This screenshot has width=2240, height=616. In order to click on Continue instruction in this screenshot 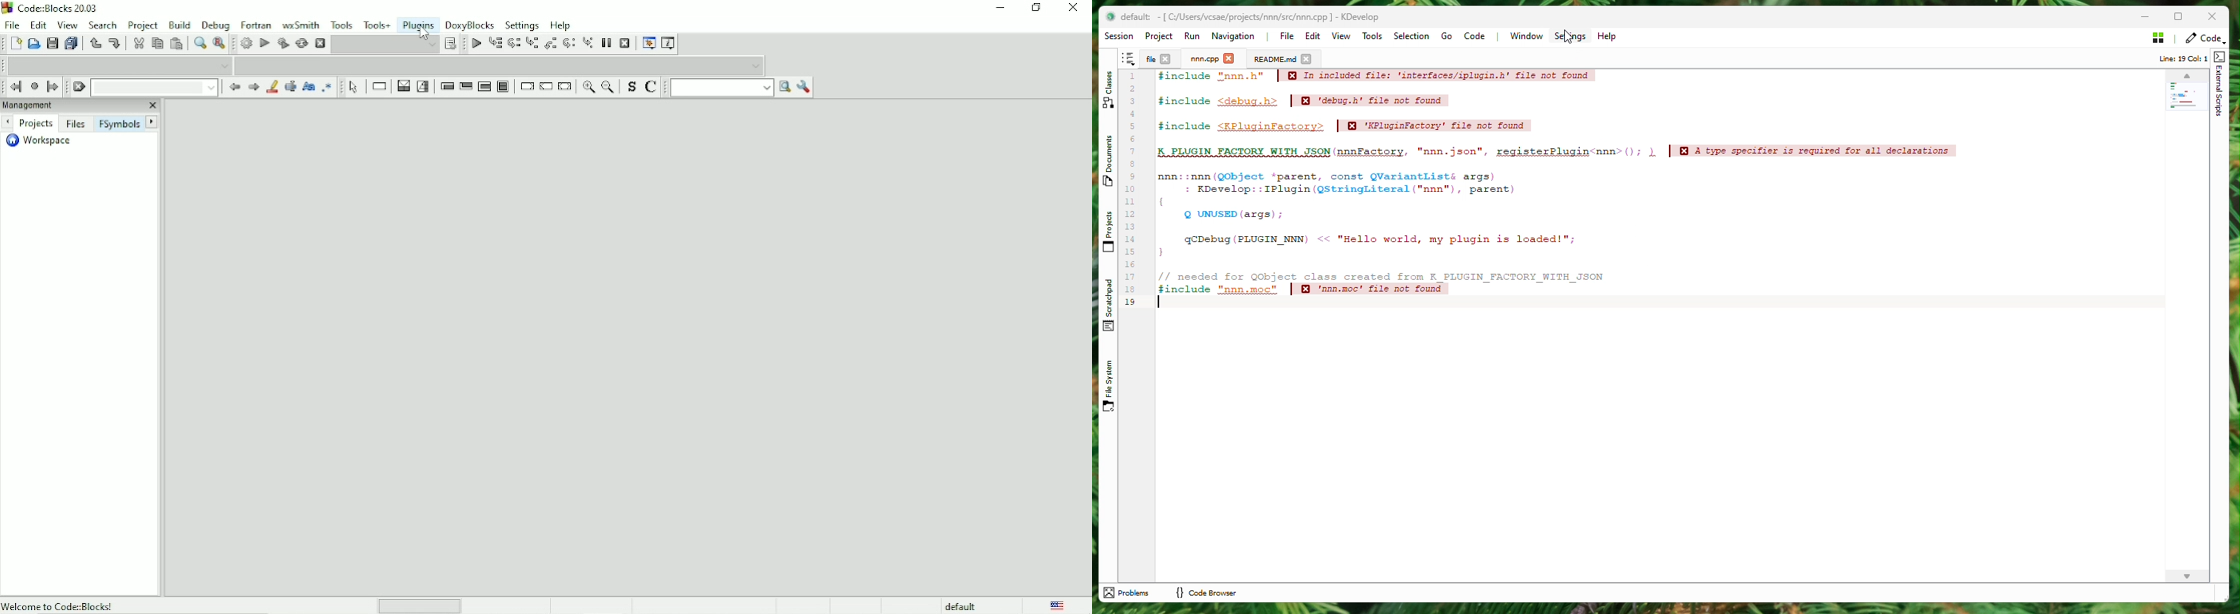, I will do `click(546, 87)`.